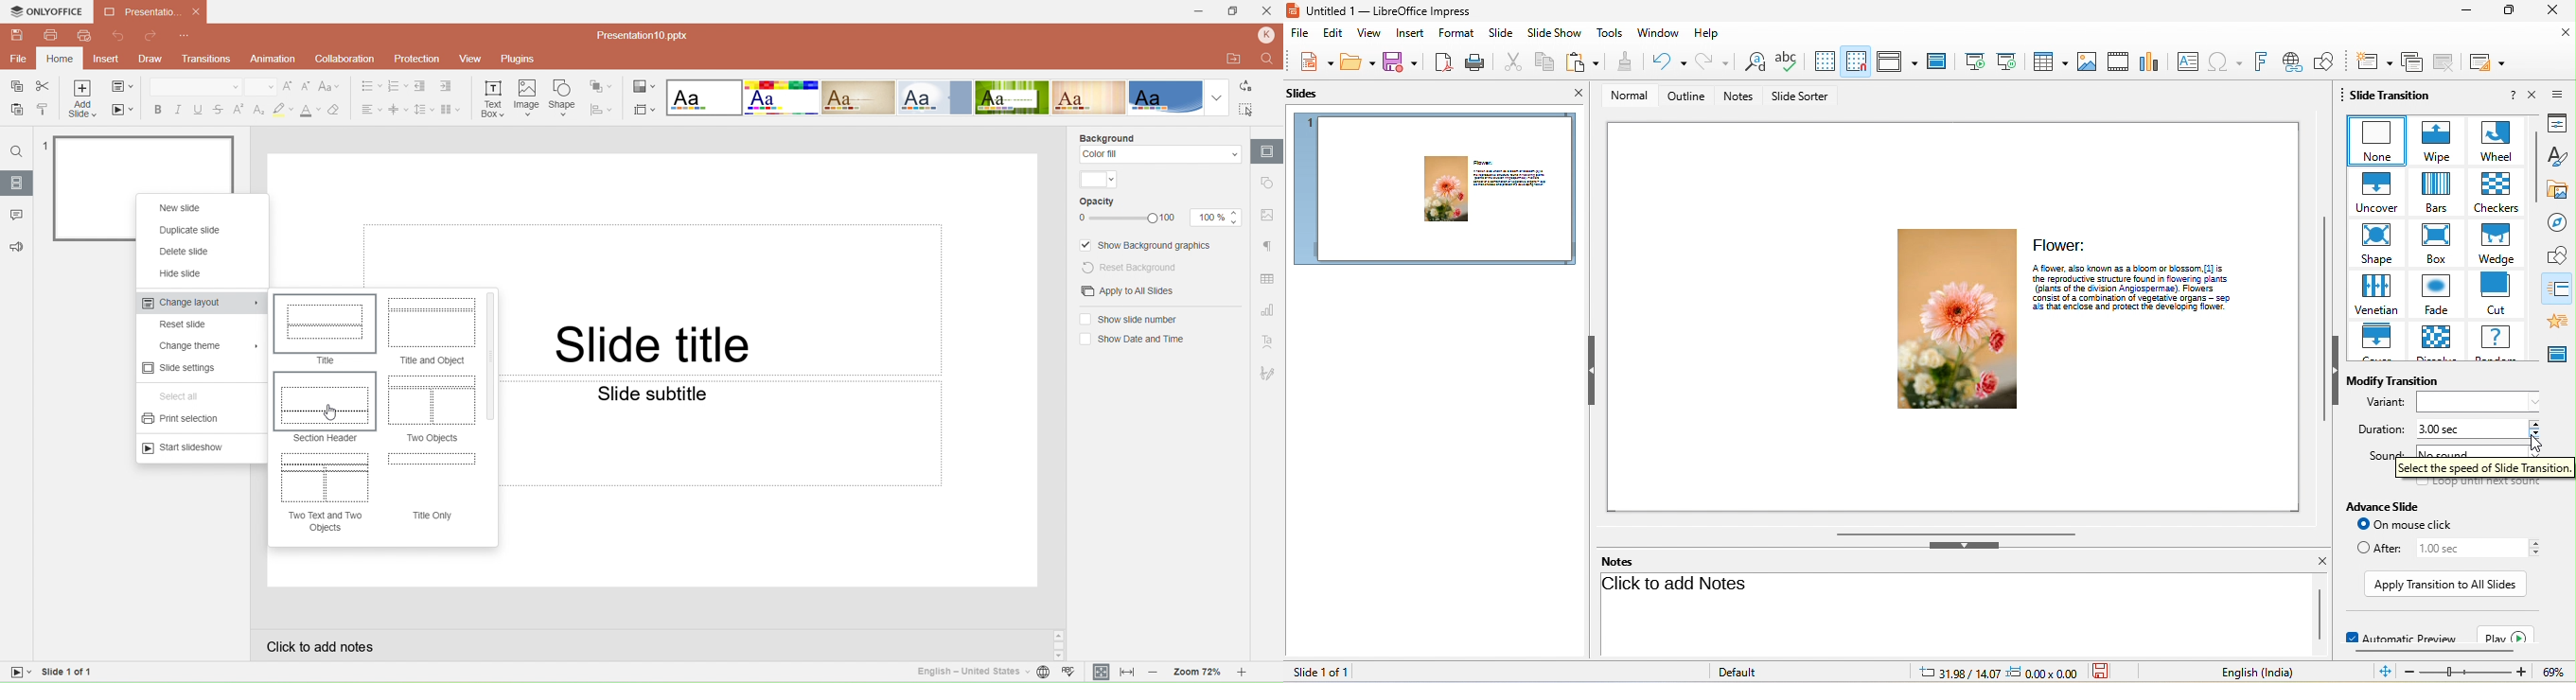 This screenshot has width=2576, height=700. What do you see at coordinates (1685, 96) in the screenshot?
I see `outline` at bounding box center [1685, 96].